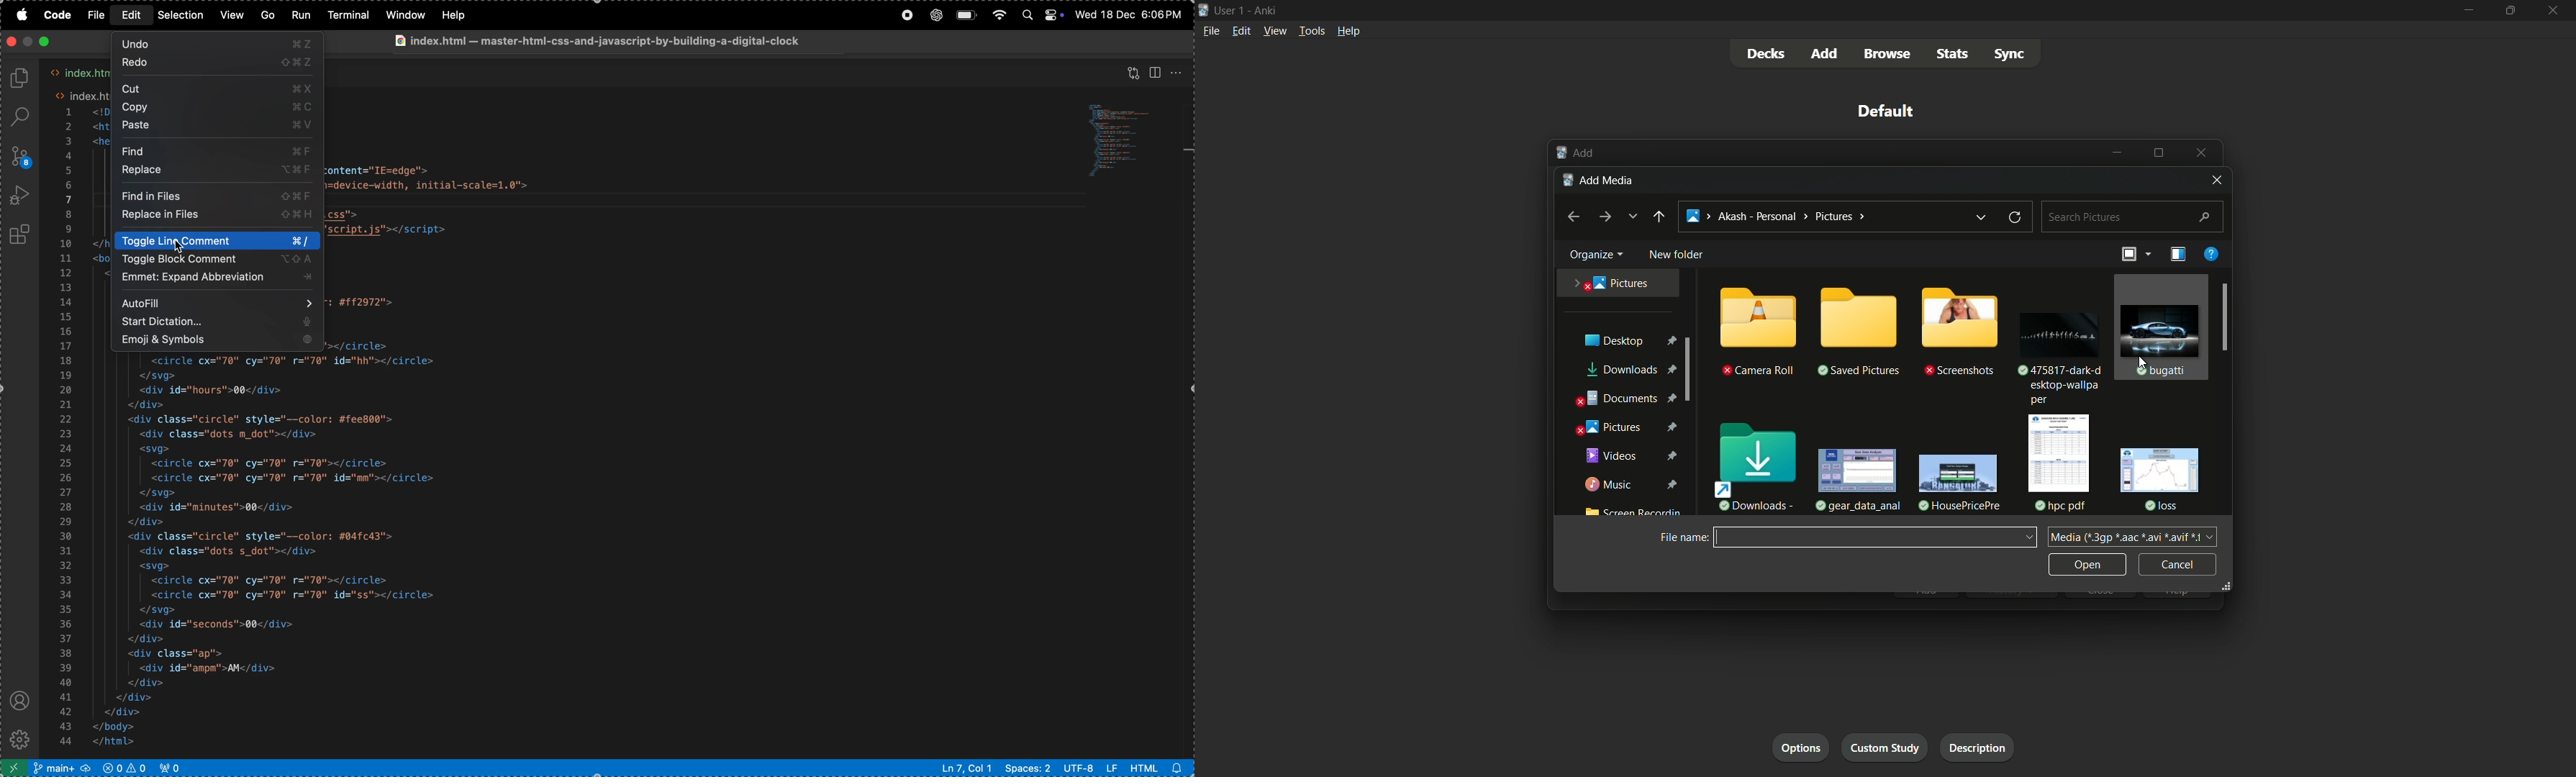 This screenshot has width=2576, height=784. Describe the element at coordinates (935, 15) in the screenshot. I see `chatgpt` at that location.